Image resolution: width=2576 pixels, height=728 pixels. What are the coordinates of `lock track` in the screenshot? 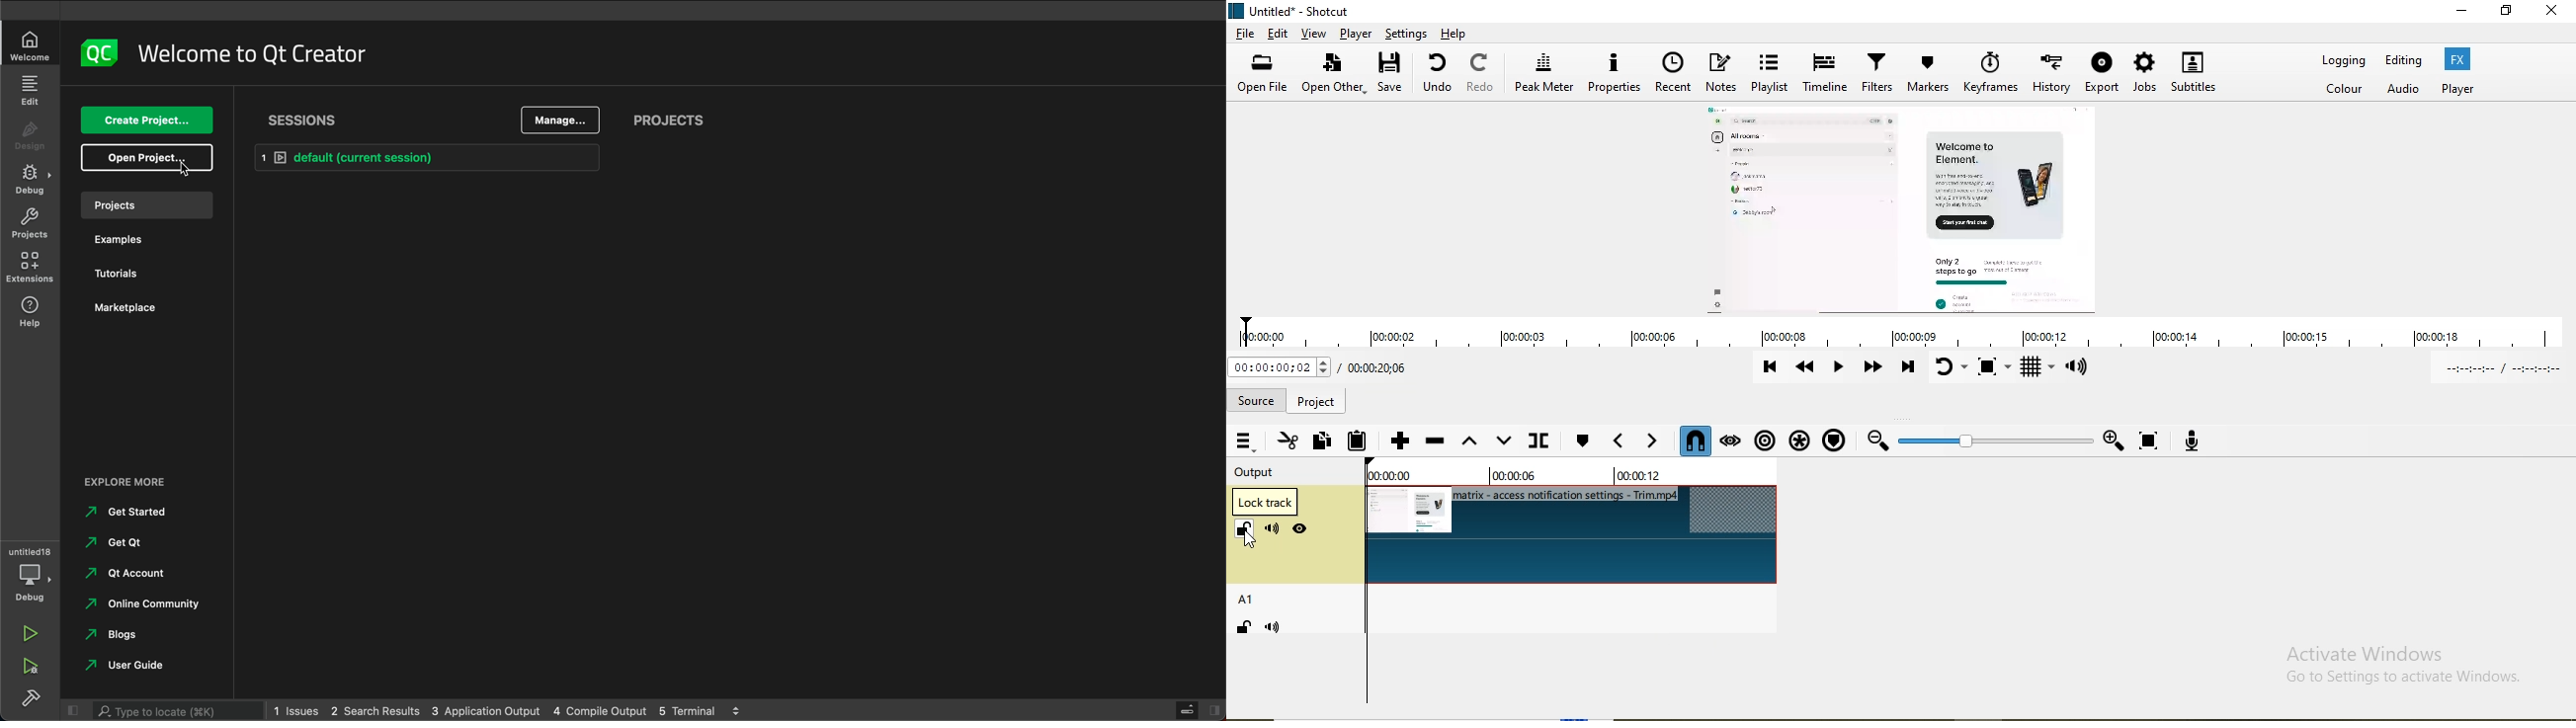 It's located at (1265, 503).